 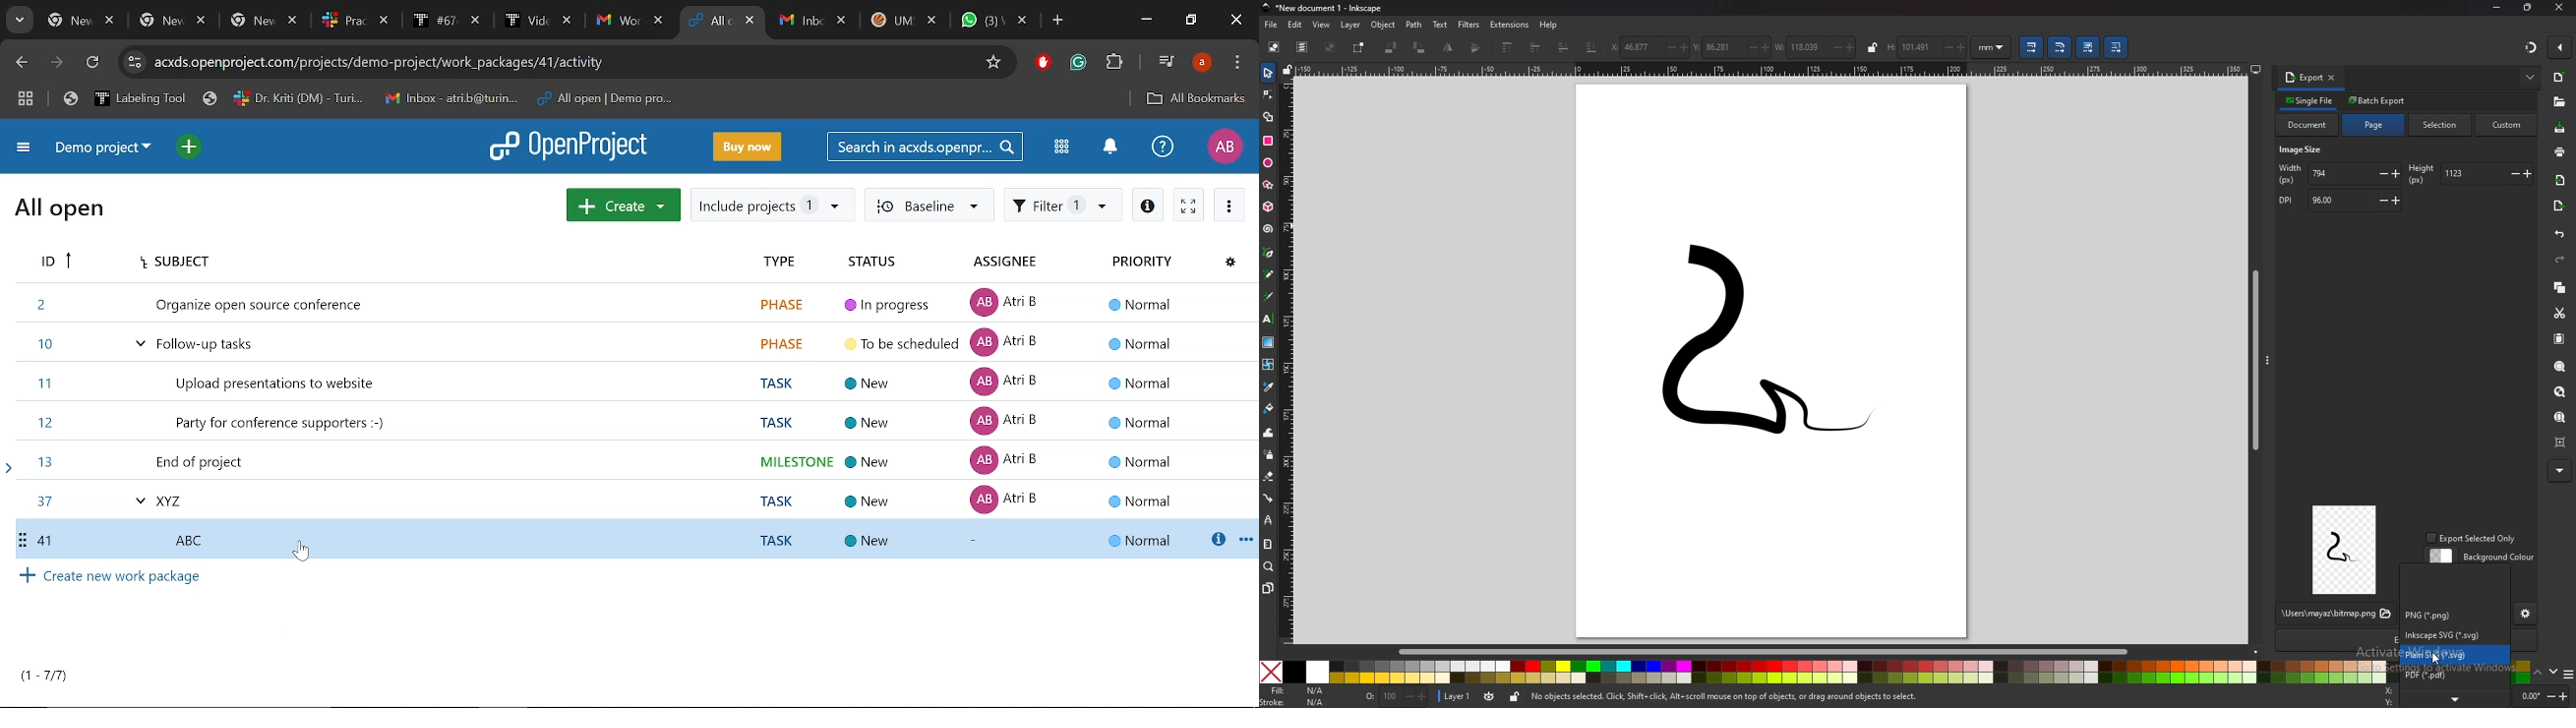 What do you see at coordinates (1268, 207) in the screenshot?
I see `3d box` at bounding box center [1268, 207].